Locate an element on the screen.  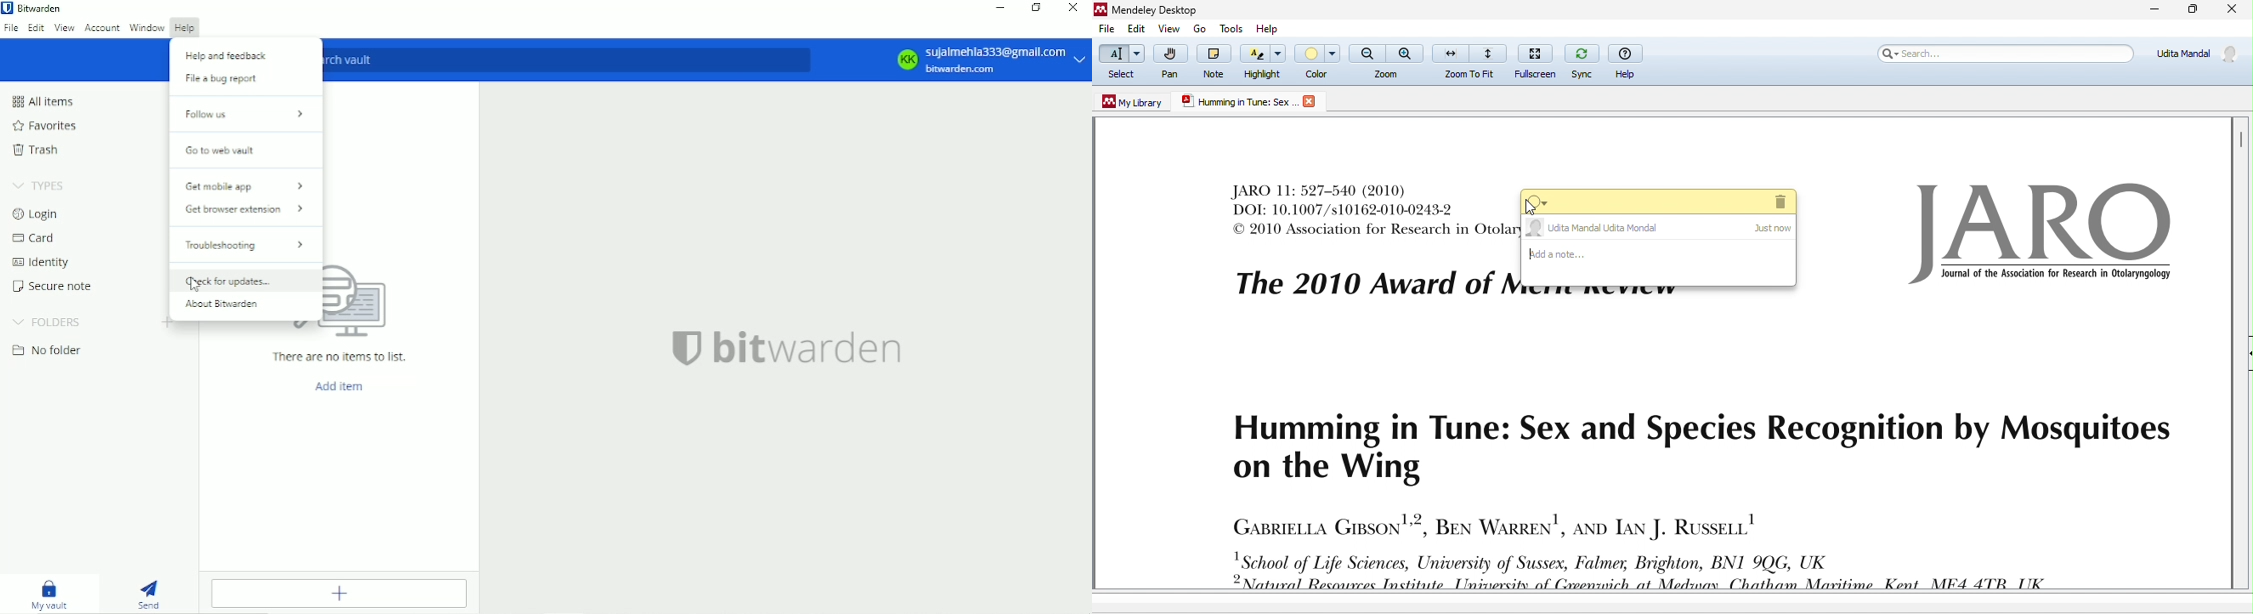
view is located at coordinates (1169, 29).